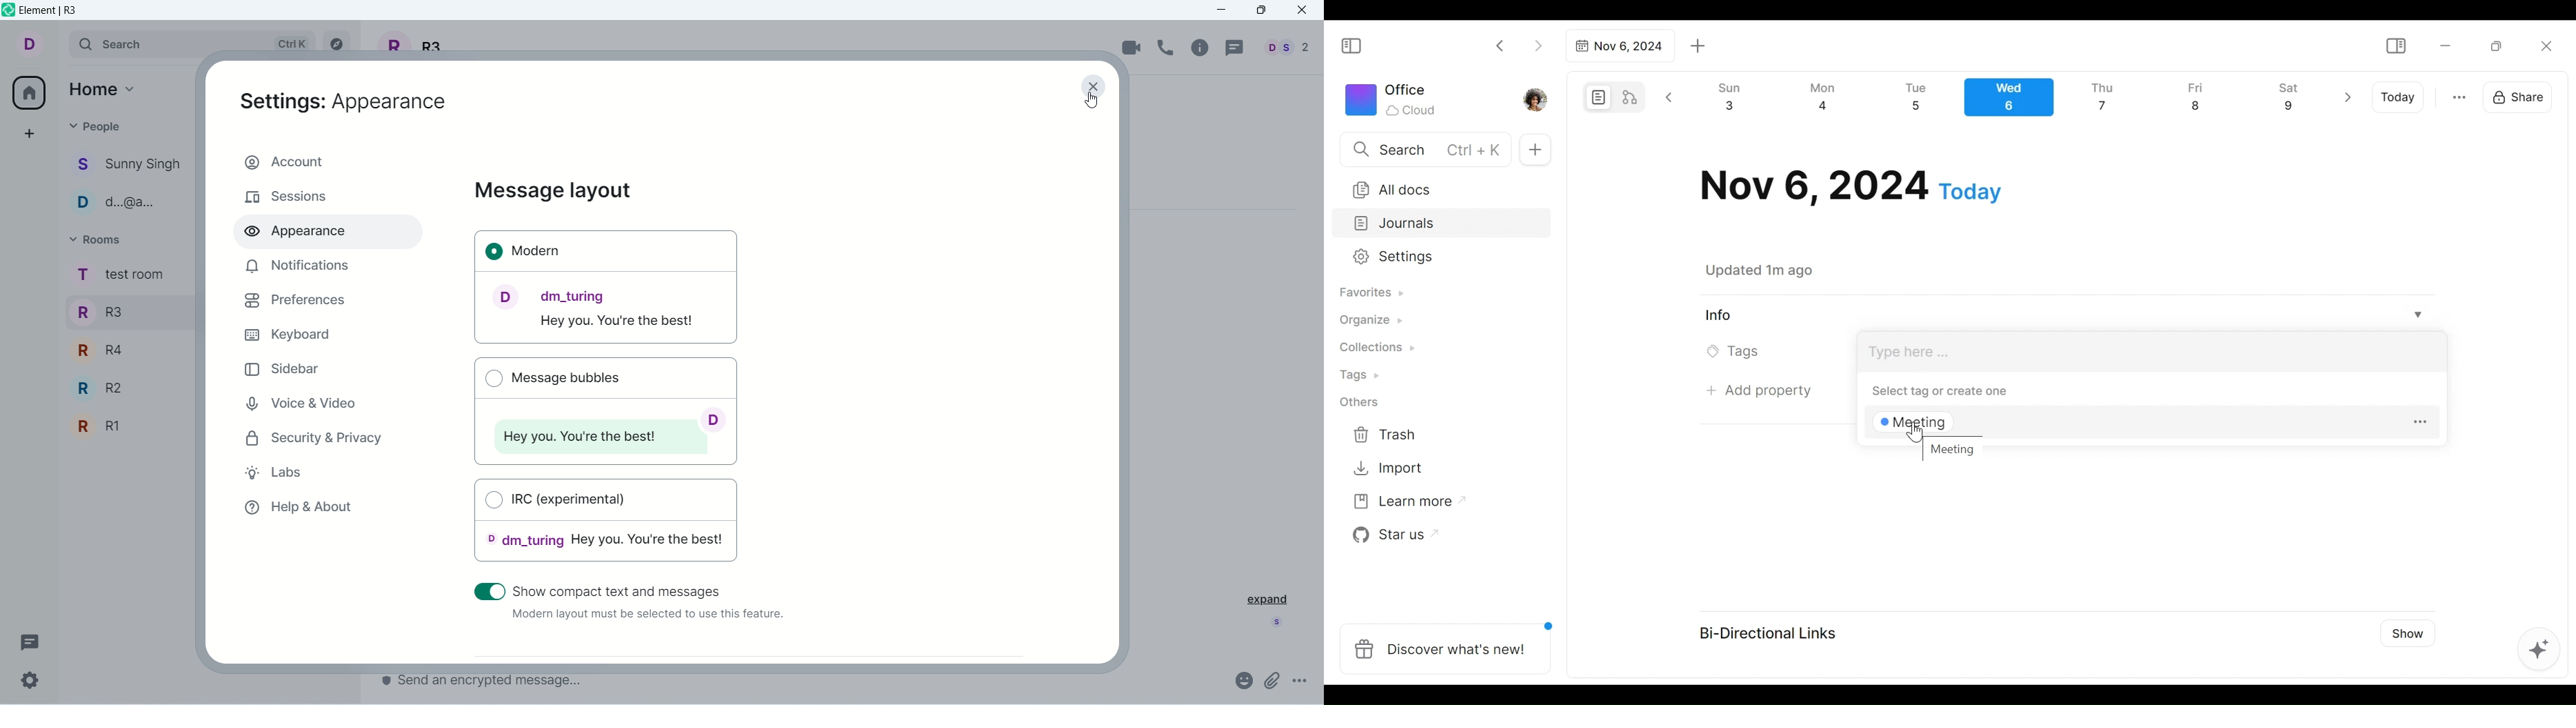 The height and width of the screenshot is (728, 2576). Describe the element at coordinates (1360, 402) in the screenshot. I see `Others` at that location.